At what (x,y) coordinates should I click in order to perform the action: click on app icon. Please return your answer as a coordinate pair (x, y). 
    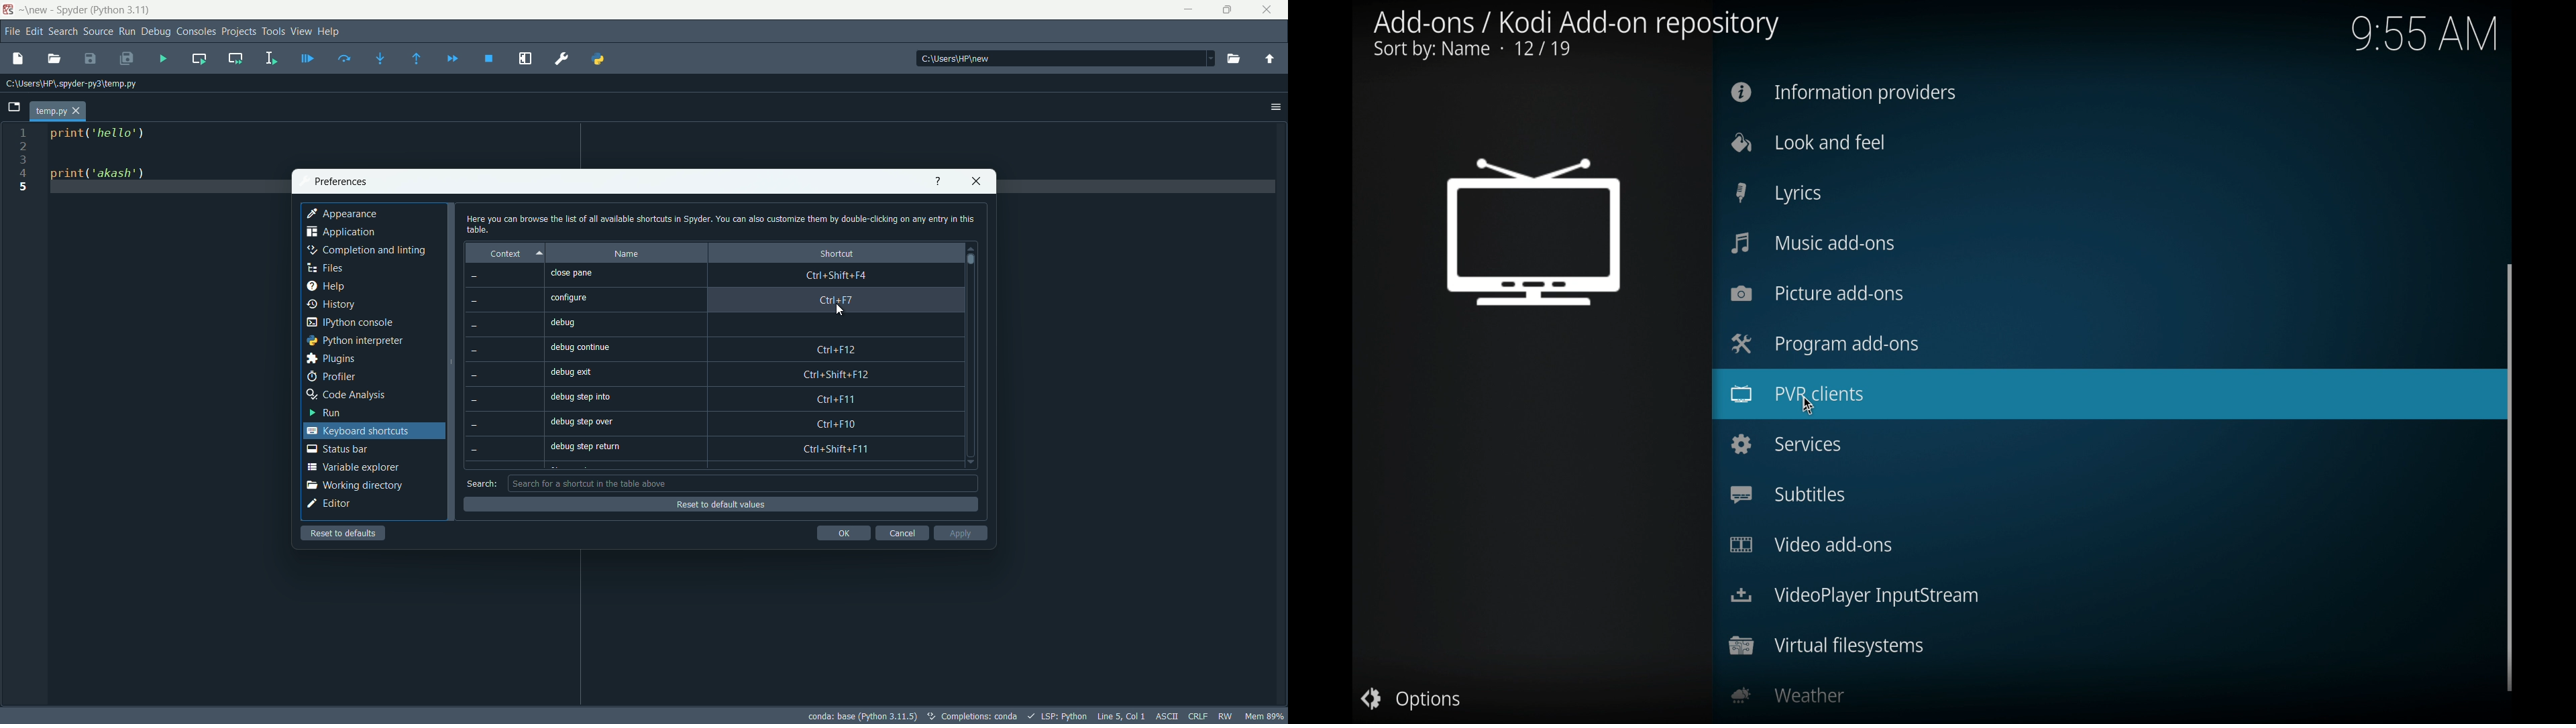
    Looking at the image, I should click on (8, 10).